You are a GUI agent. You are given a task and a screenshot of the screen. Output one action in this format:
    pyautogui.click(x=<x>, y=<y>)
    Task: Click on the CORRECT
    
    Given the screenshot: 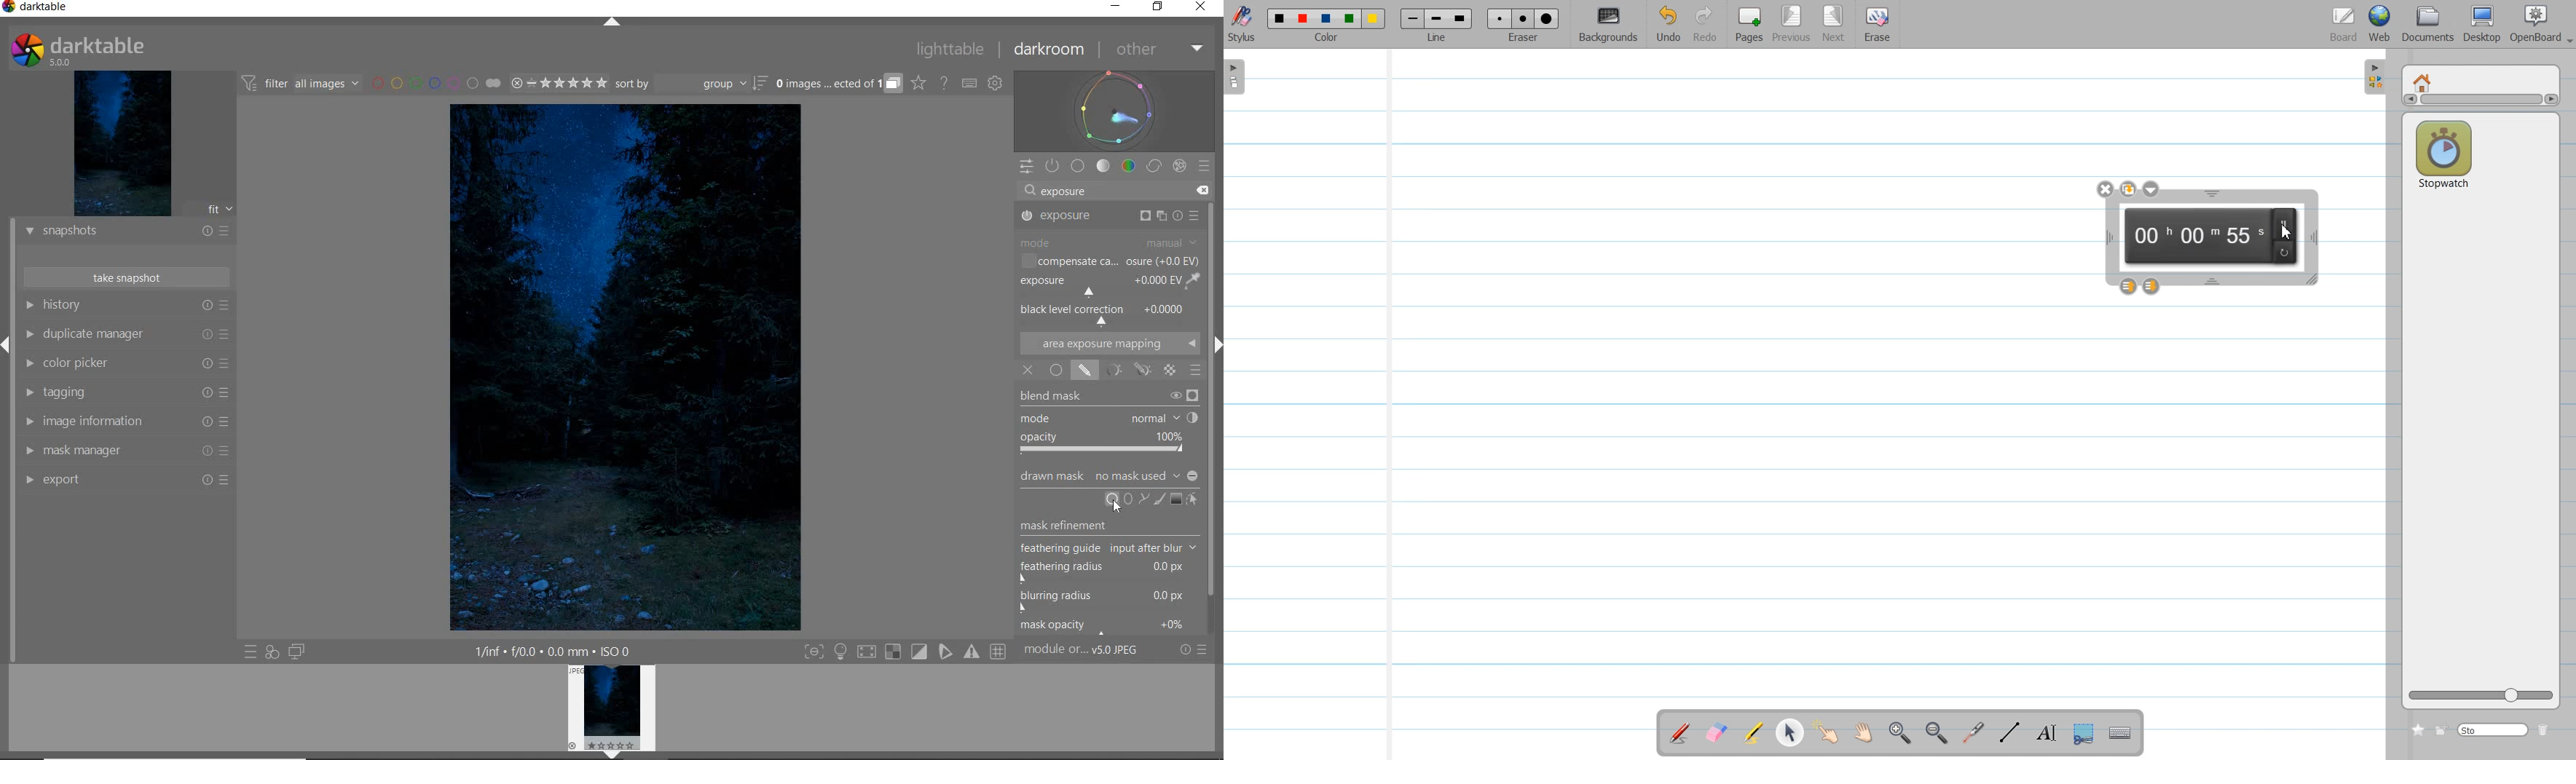 What is the action you would take?
    pyautogui.click(x=1155, y=165)
    